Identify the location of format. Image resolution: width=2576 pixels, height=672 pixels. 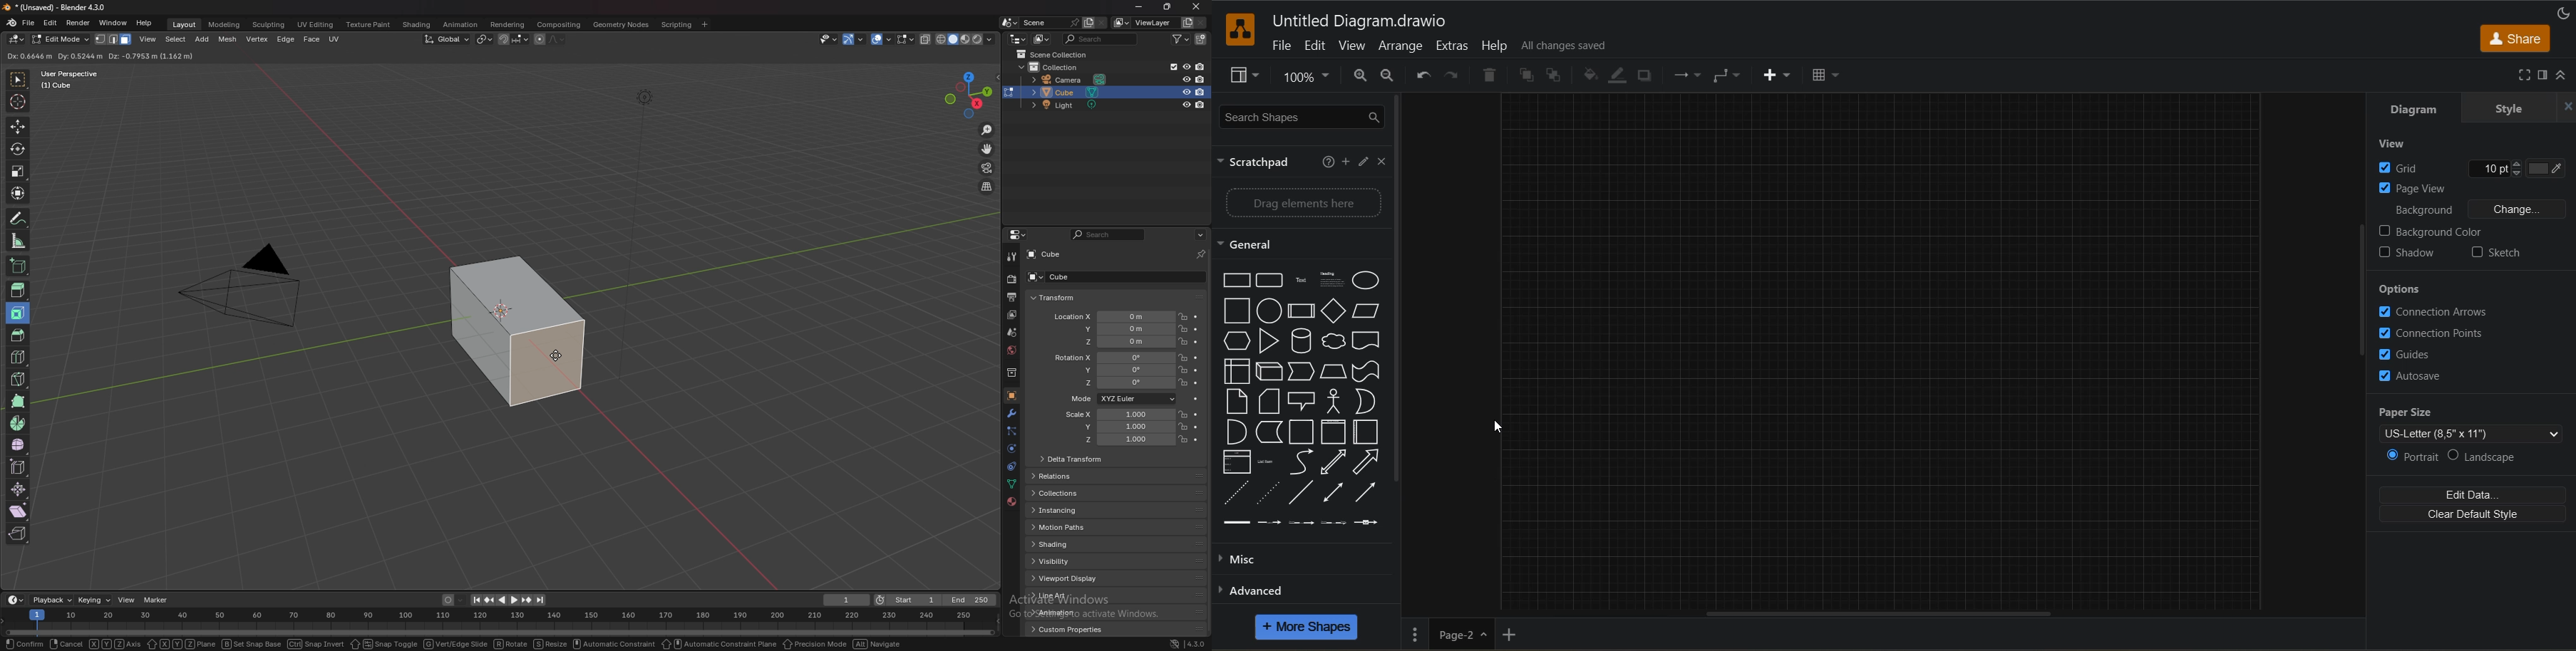
(2545, 75).